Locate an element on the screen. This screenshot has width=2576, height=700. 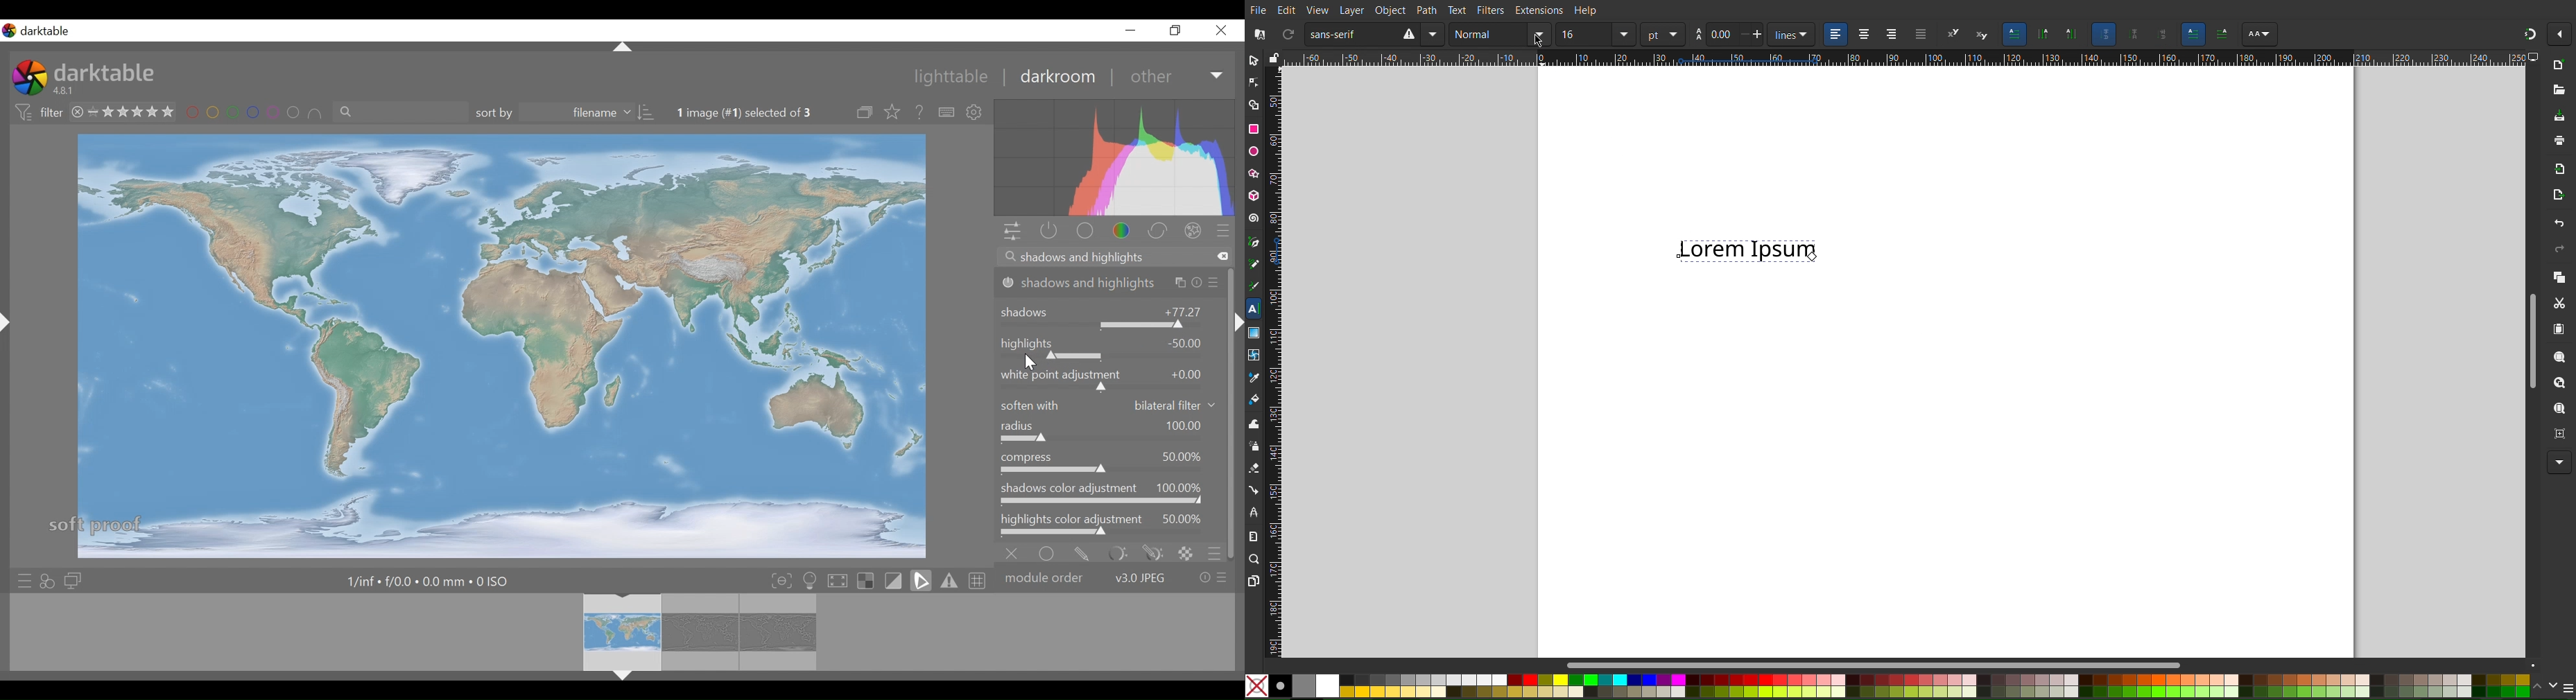
Horizontal Text is located at coordinates (2015, 35).